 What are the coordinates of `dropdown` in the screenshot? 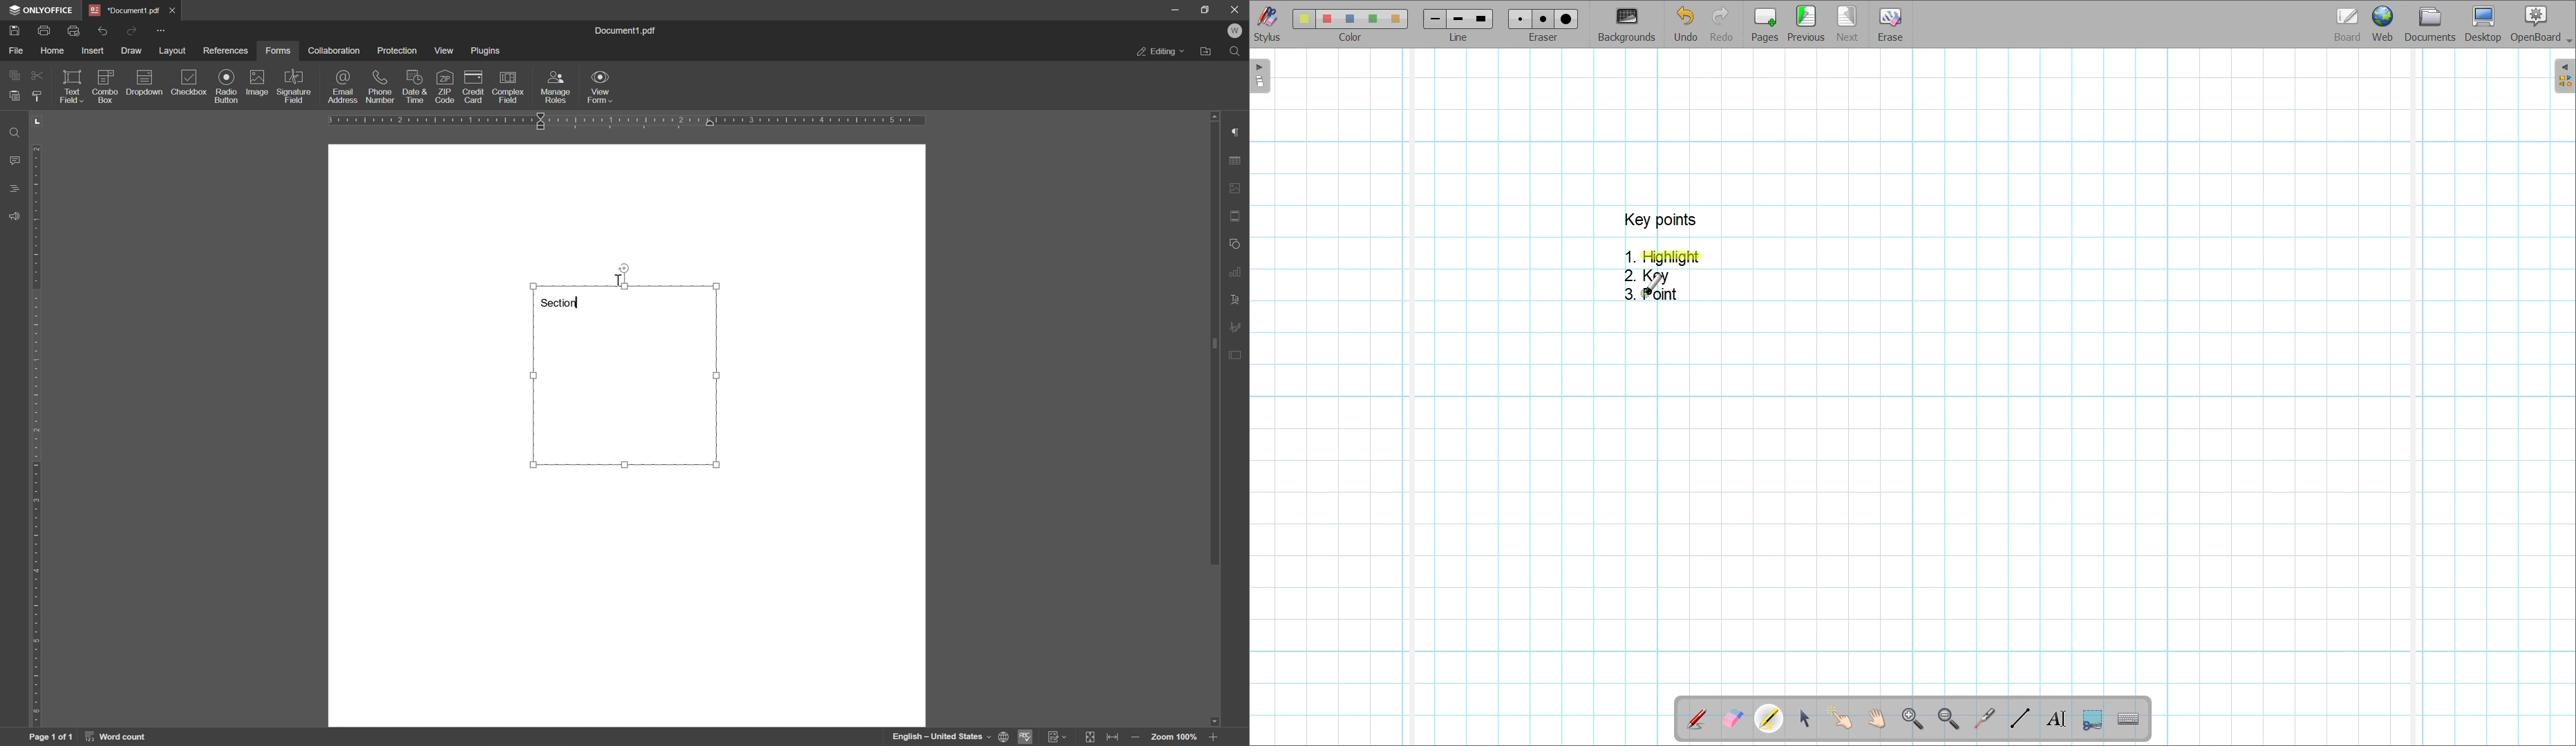 It's located at (146, 83).